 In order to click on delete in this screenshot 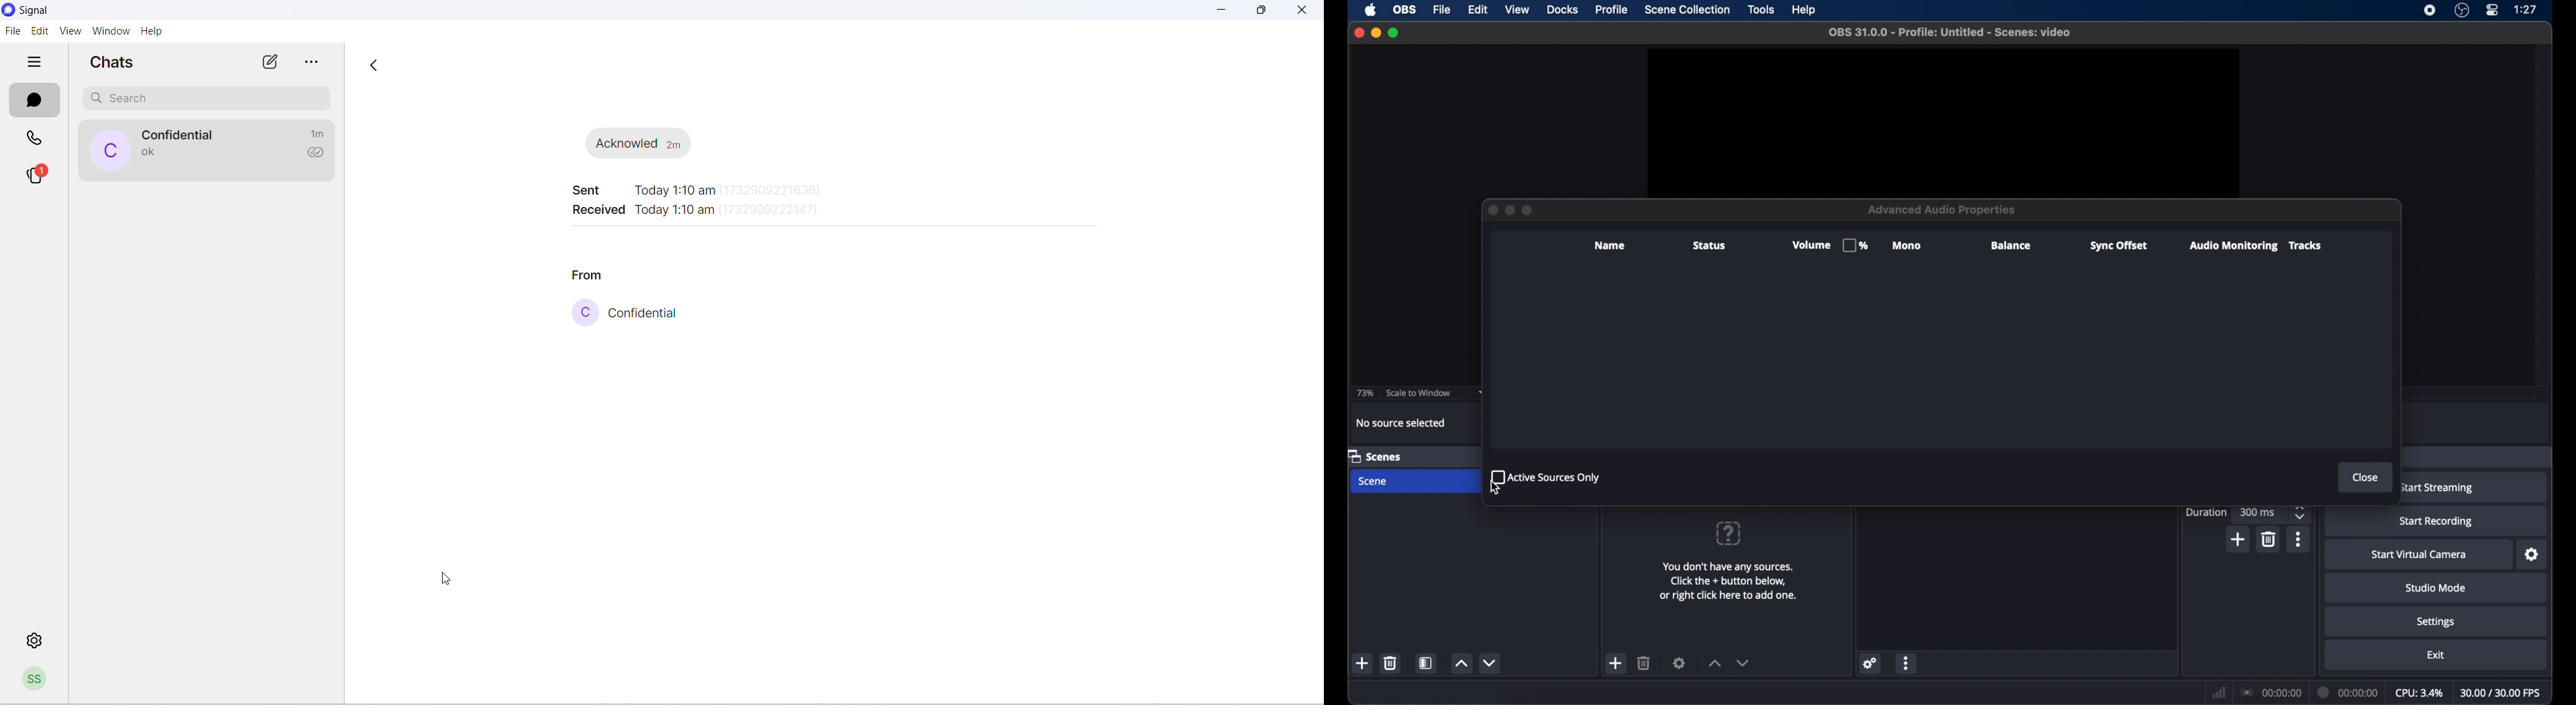, I will do `click(1391, 663)`.